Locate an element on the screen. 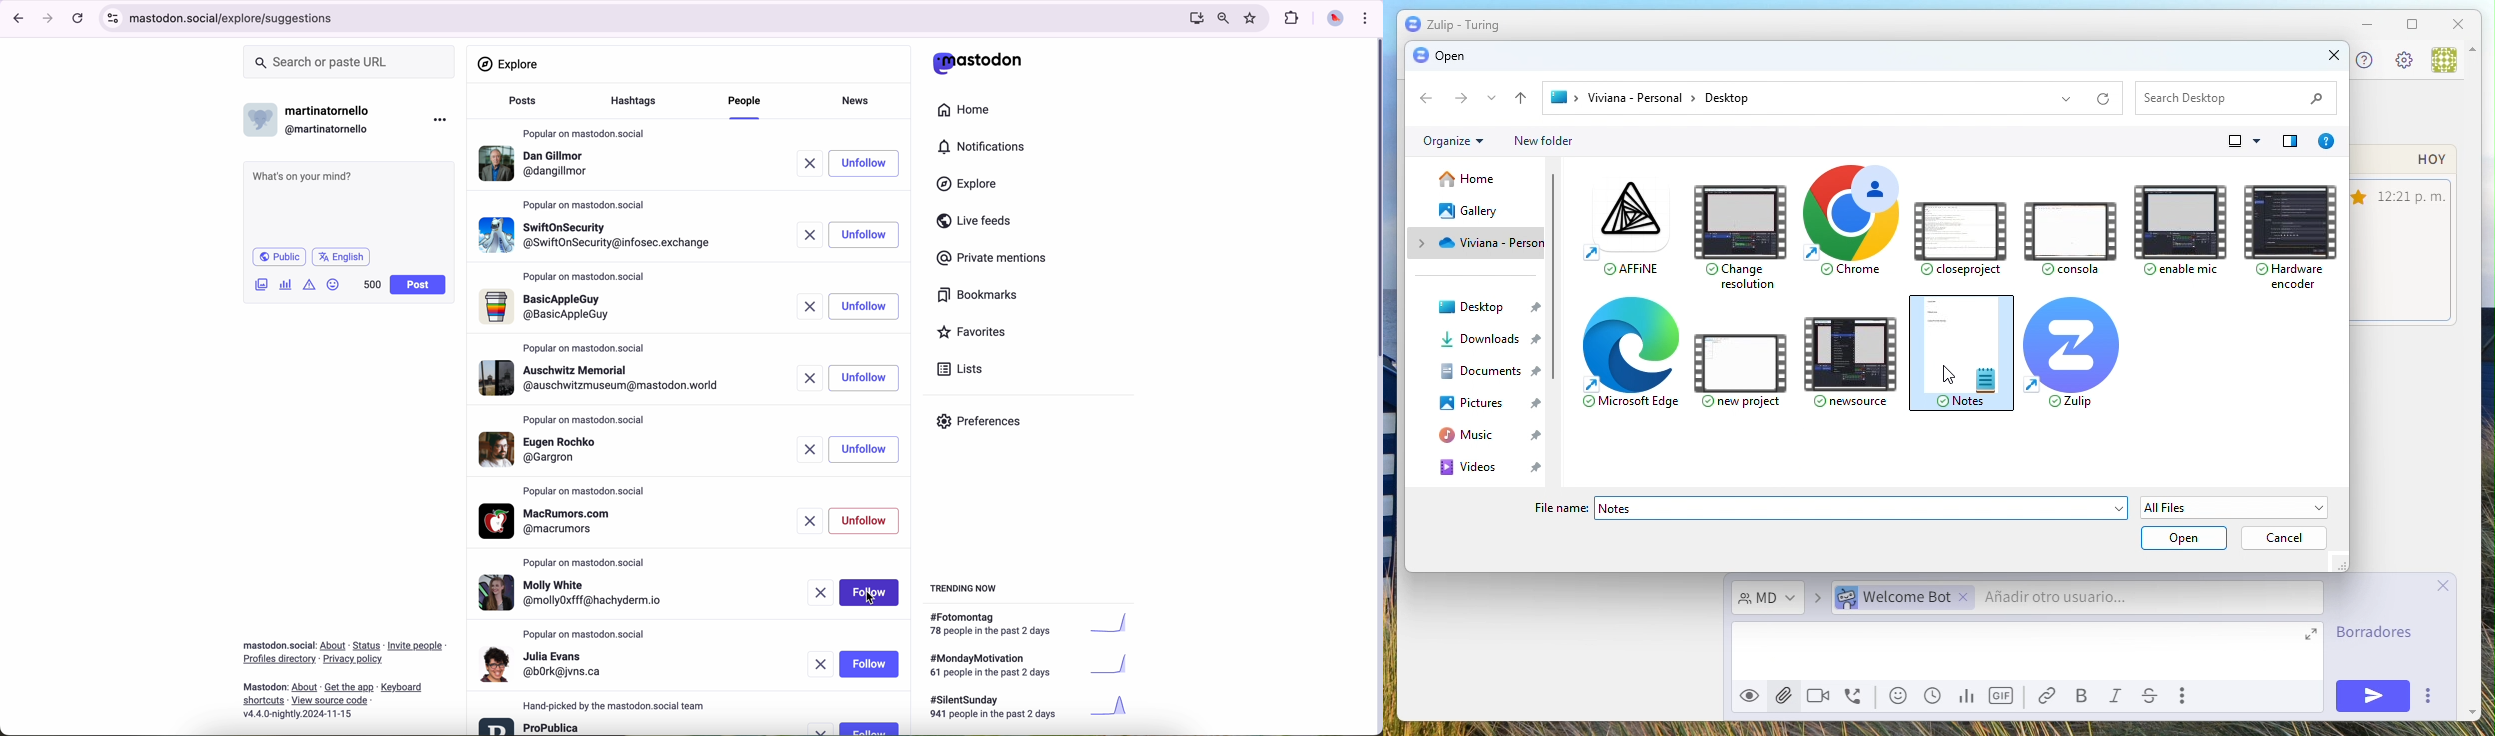 The height and width of the screenshot is (756, 2520). All files is located at coordinates (2237, 507).